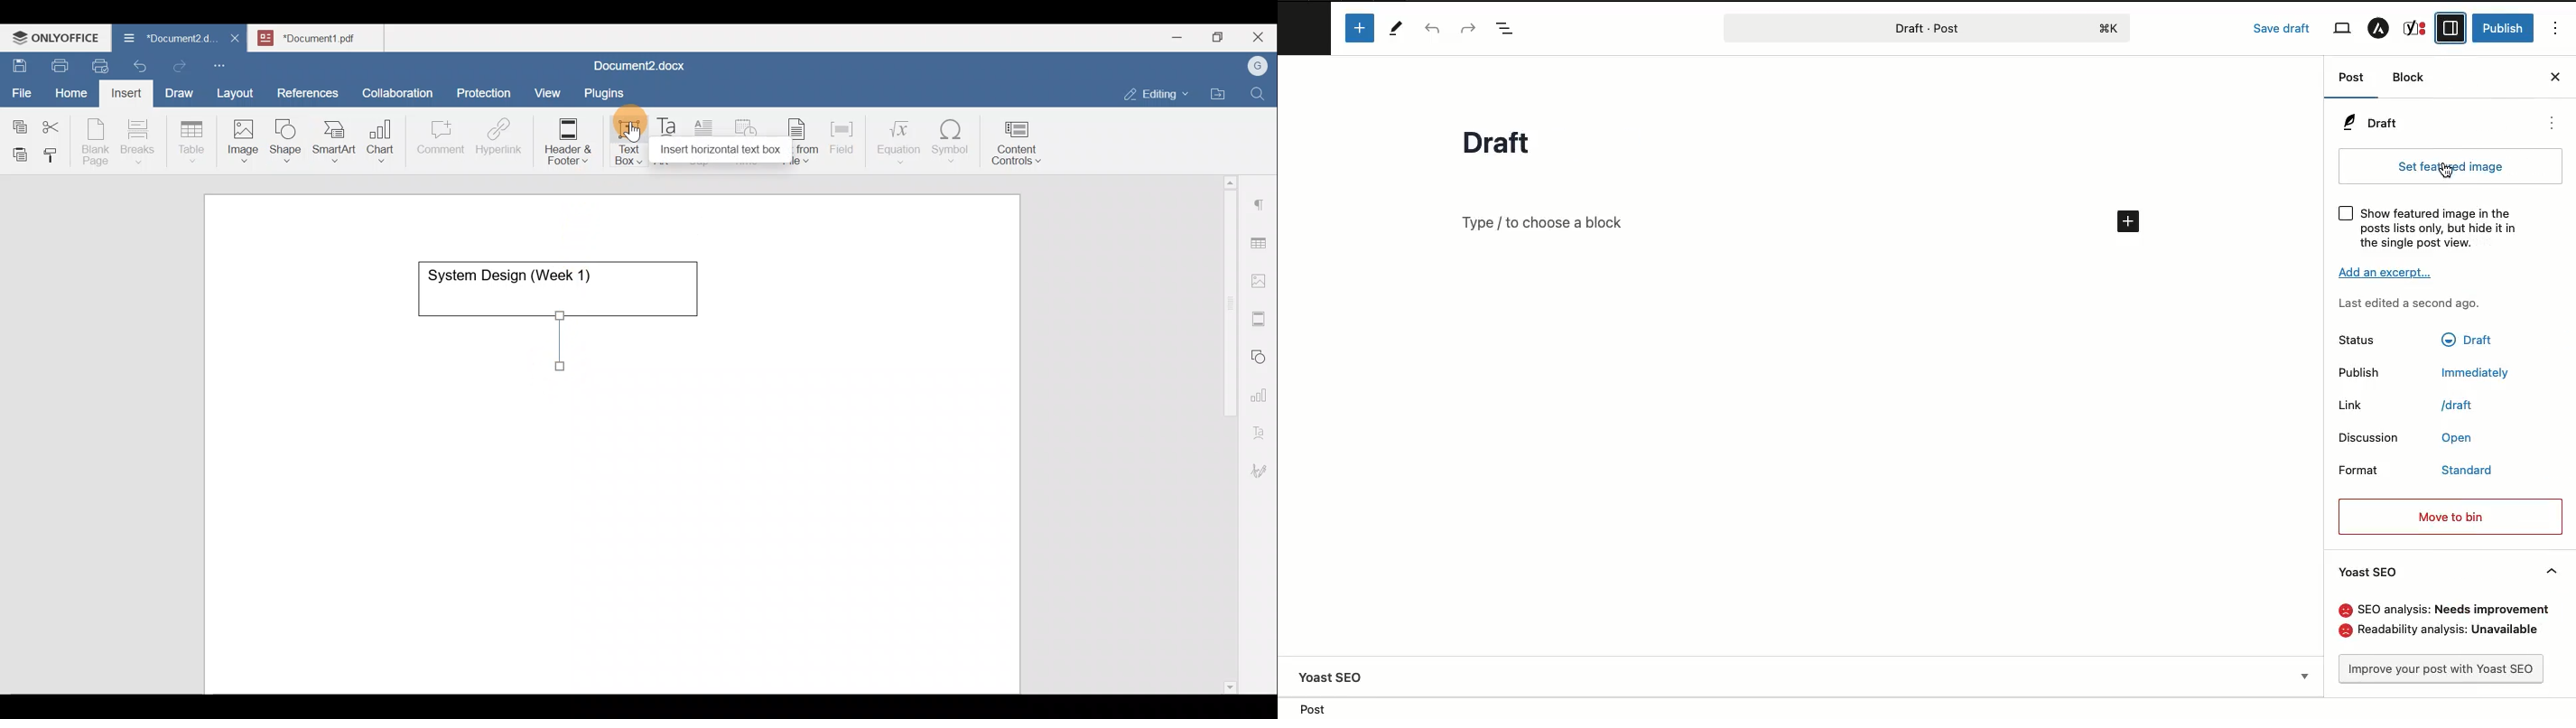 The width and height of the screenshot is (2576, 728). What do you see at coordinates (2356, 470) in the screenshot?
I see `Format ` at bounding box center [2356, 470].